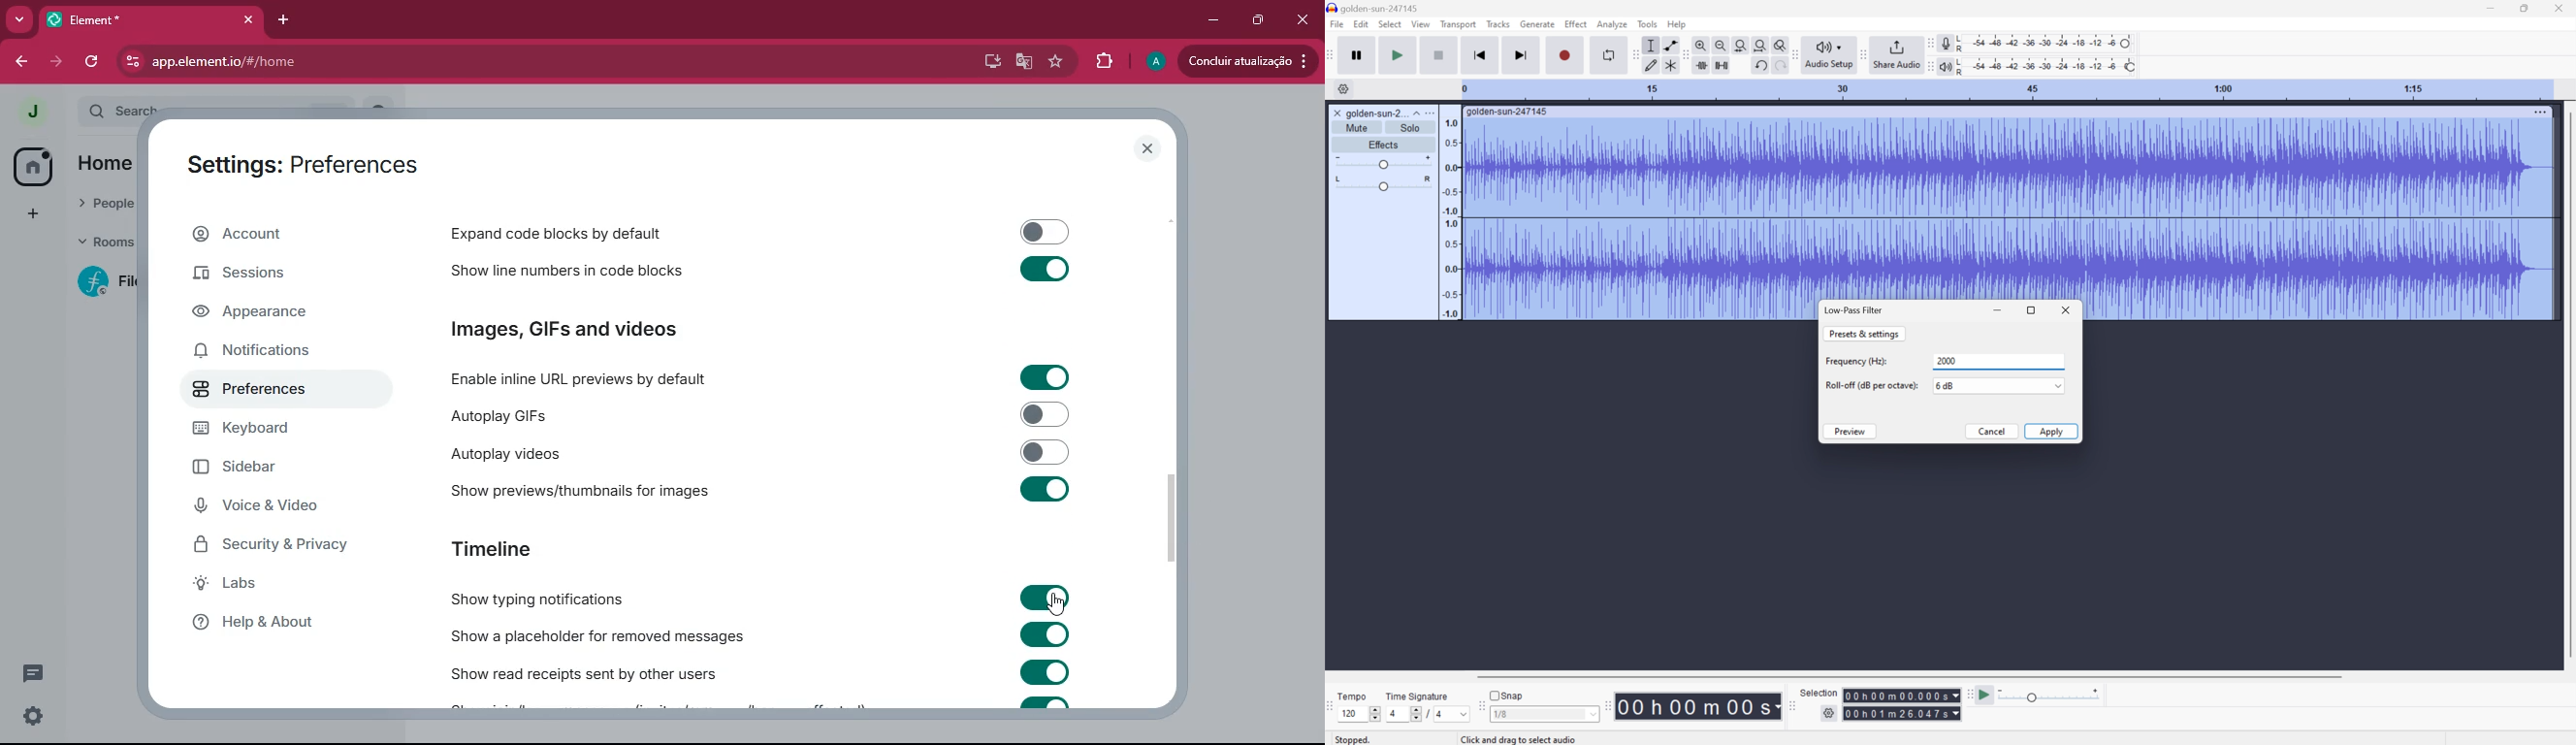 Image resolution: width=2576 pixels, height=756 pixels. What do you see at coordinates (1576, 23) in the screenshot?
I see `Effect` at bounding box center [1576, 23].